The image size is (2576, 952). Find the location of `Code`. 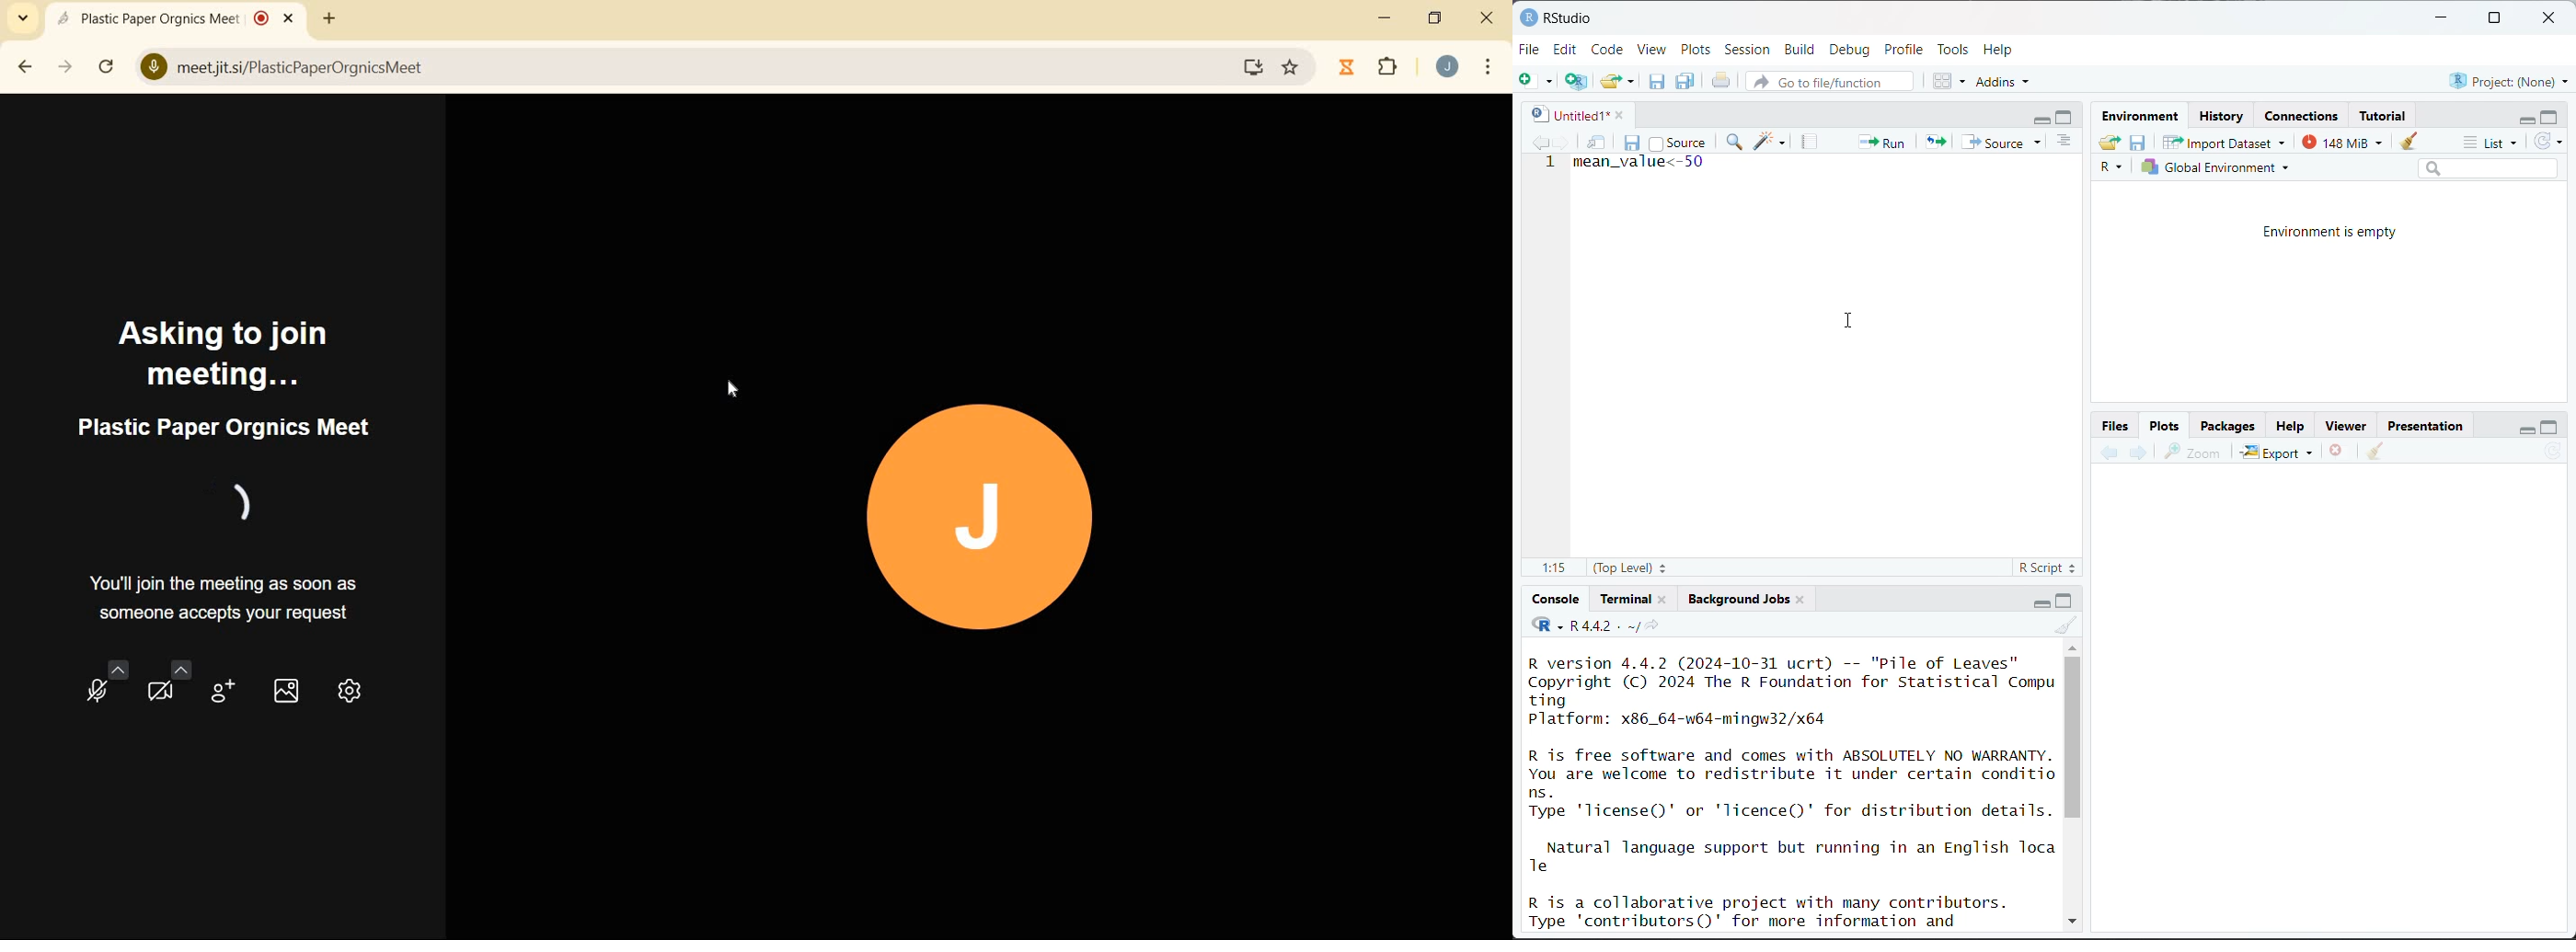

Code is located at coordinates (1609, 48).